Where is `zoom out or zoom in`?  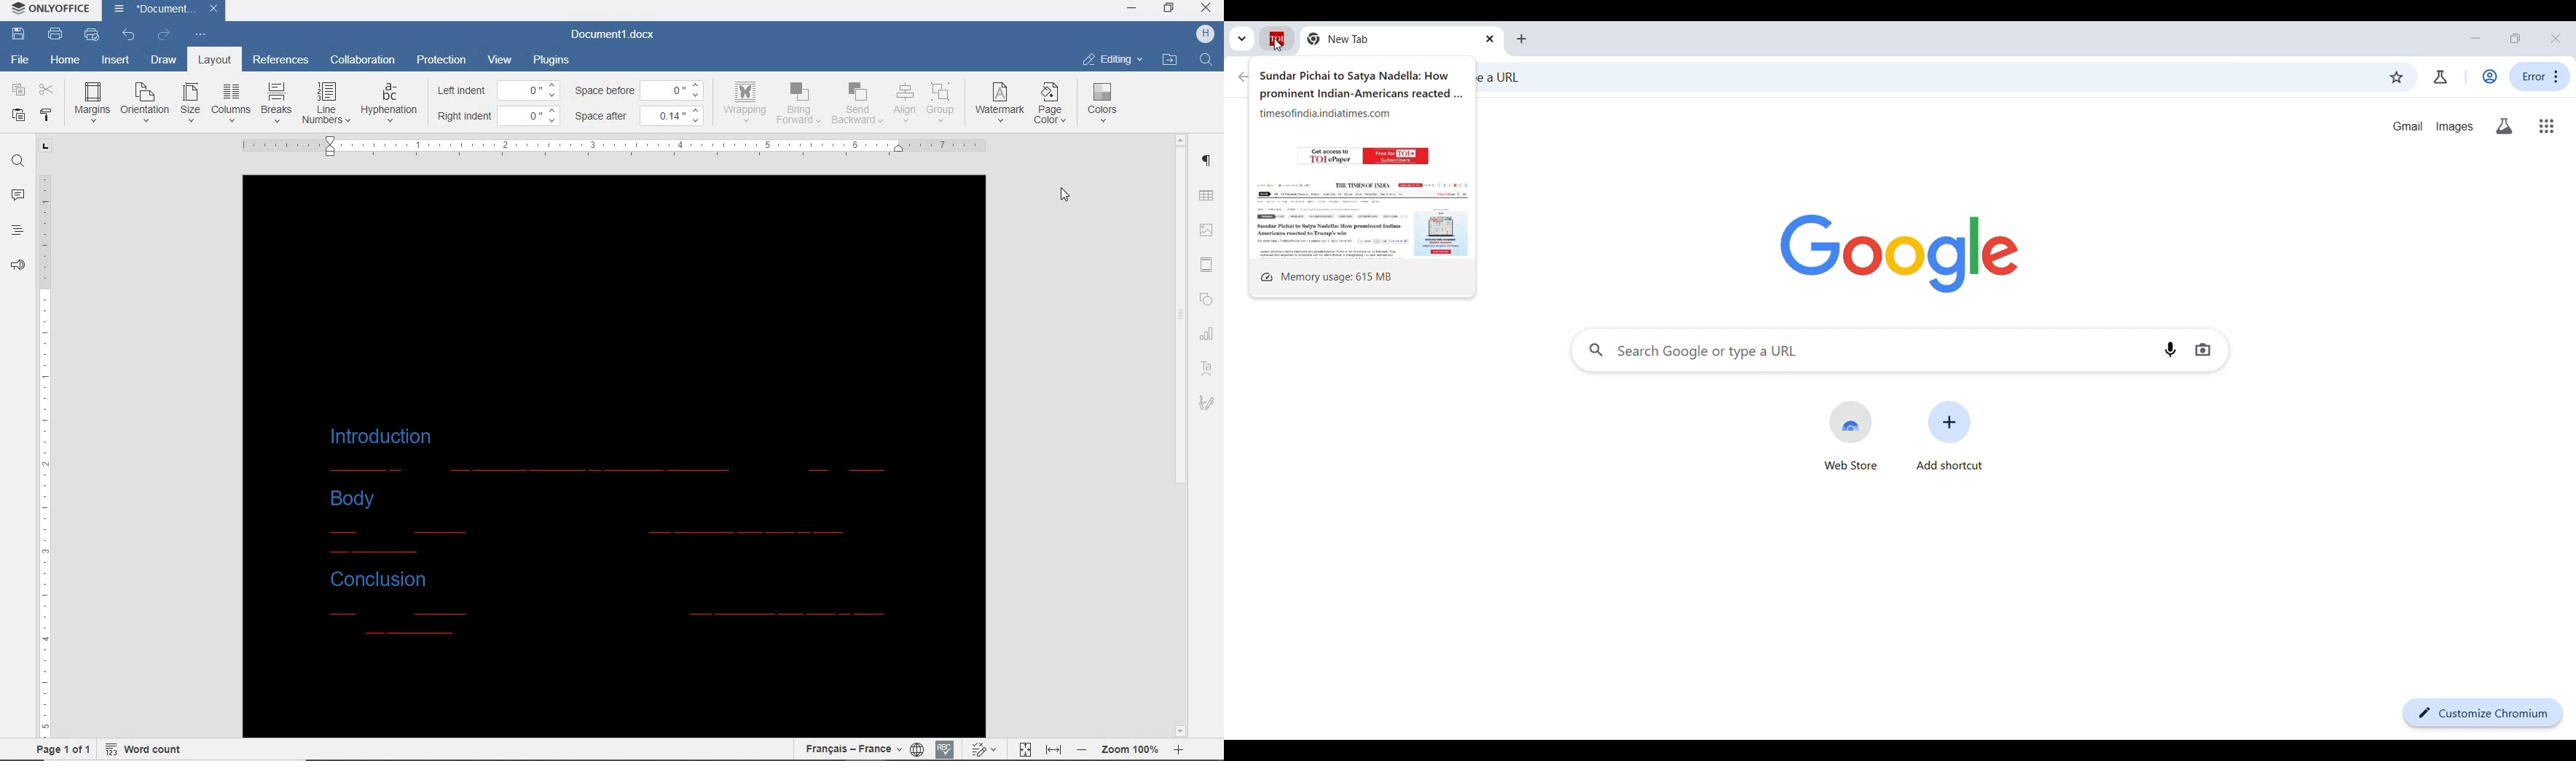 zoom out or zoom in is located at coordinates (1131, 749).